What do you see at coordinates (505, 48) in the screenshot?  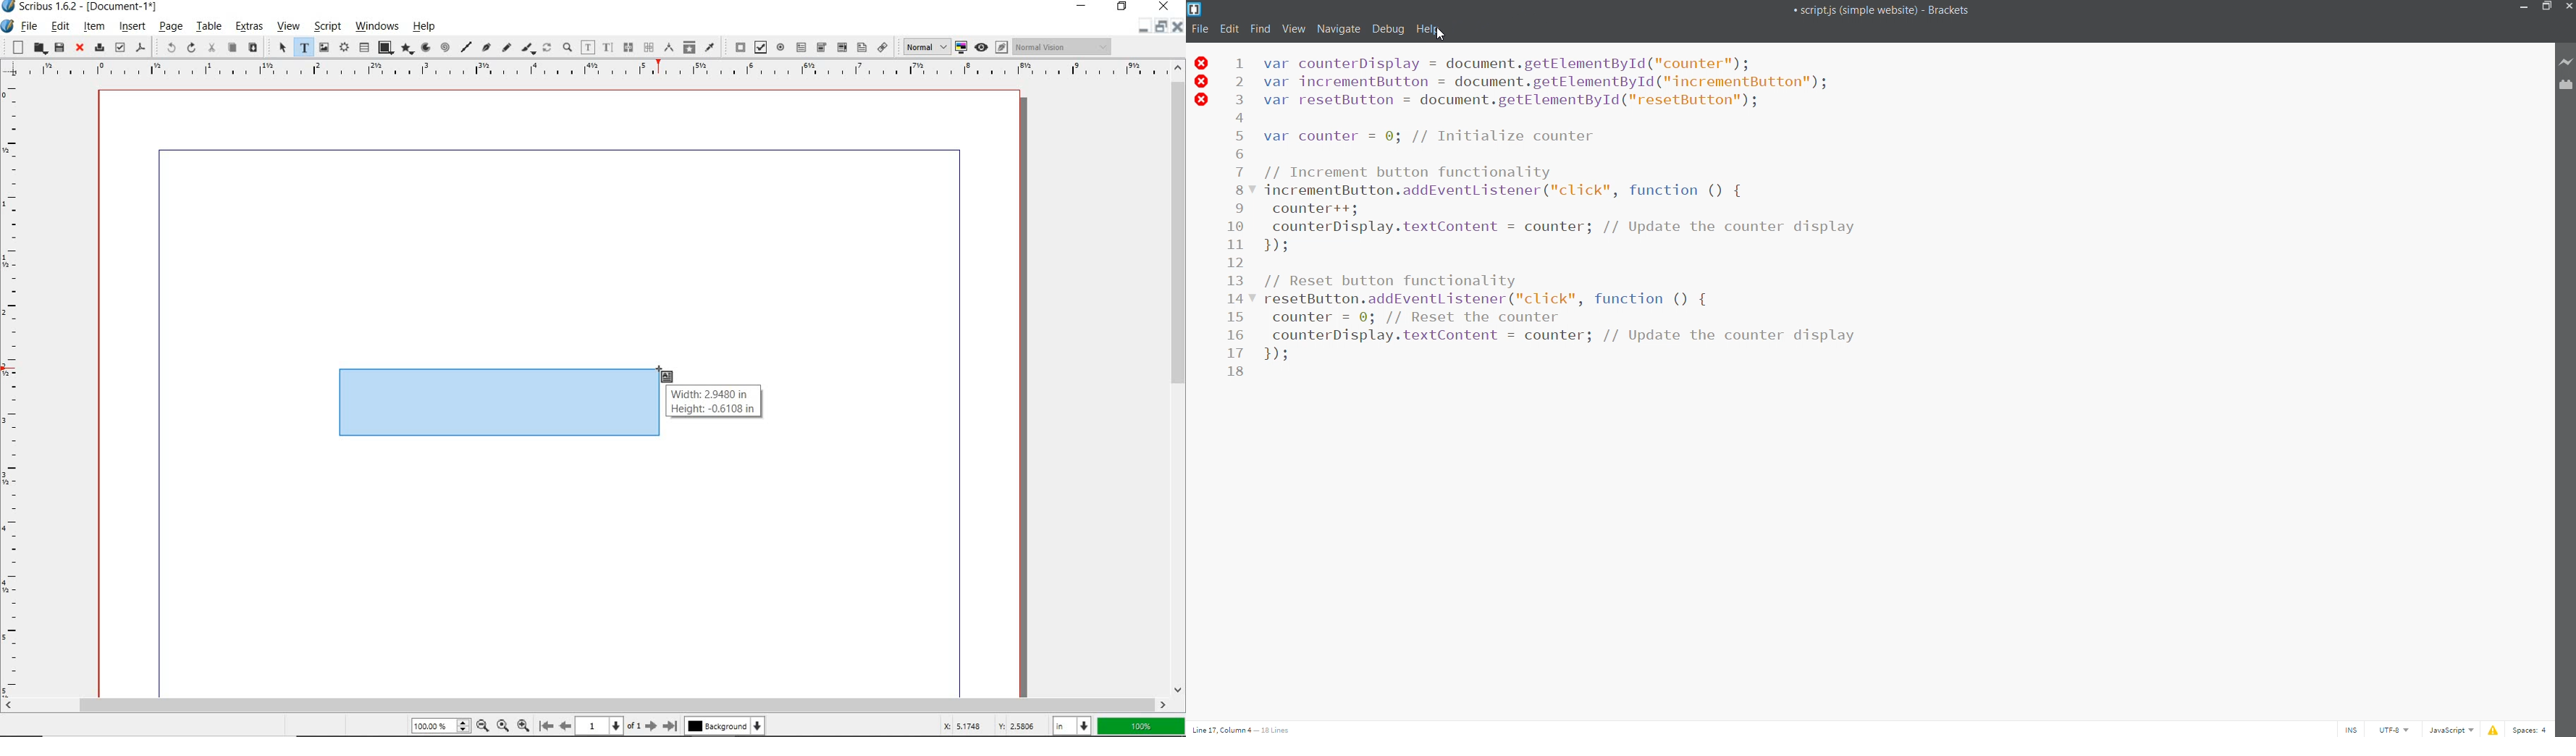 I see `freehand line` at bounding box center [505, 48].